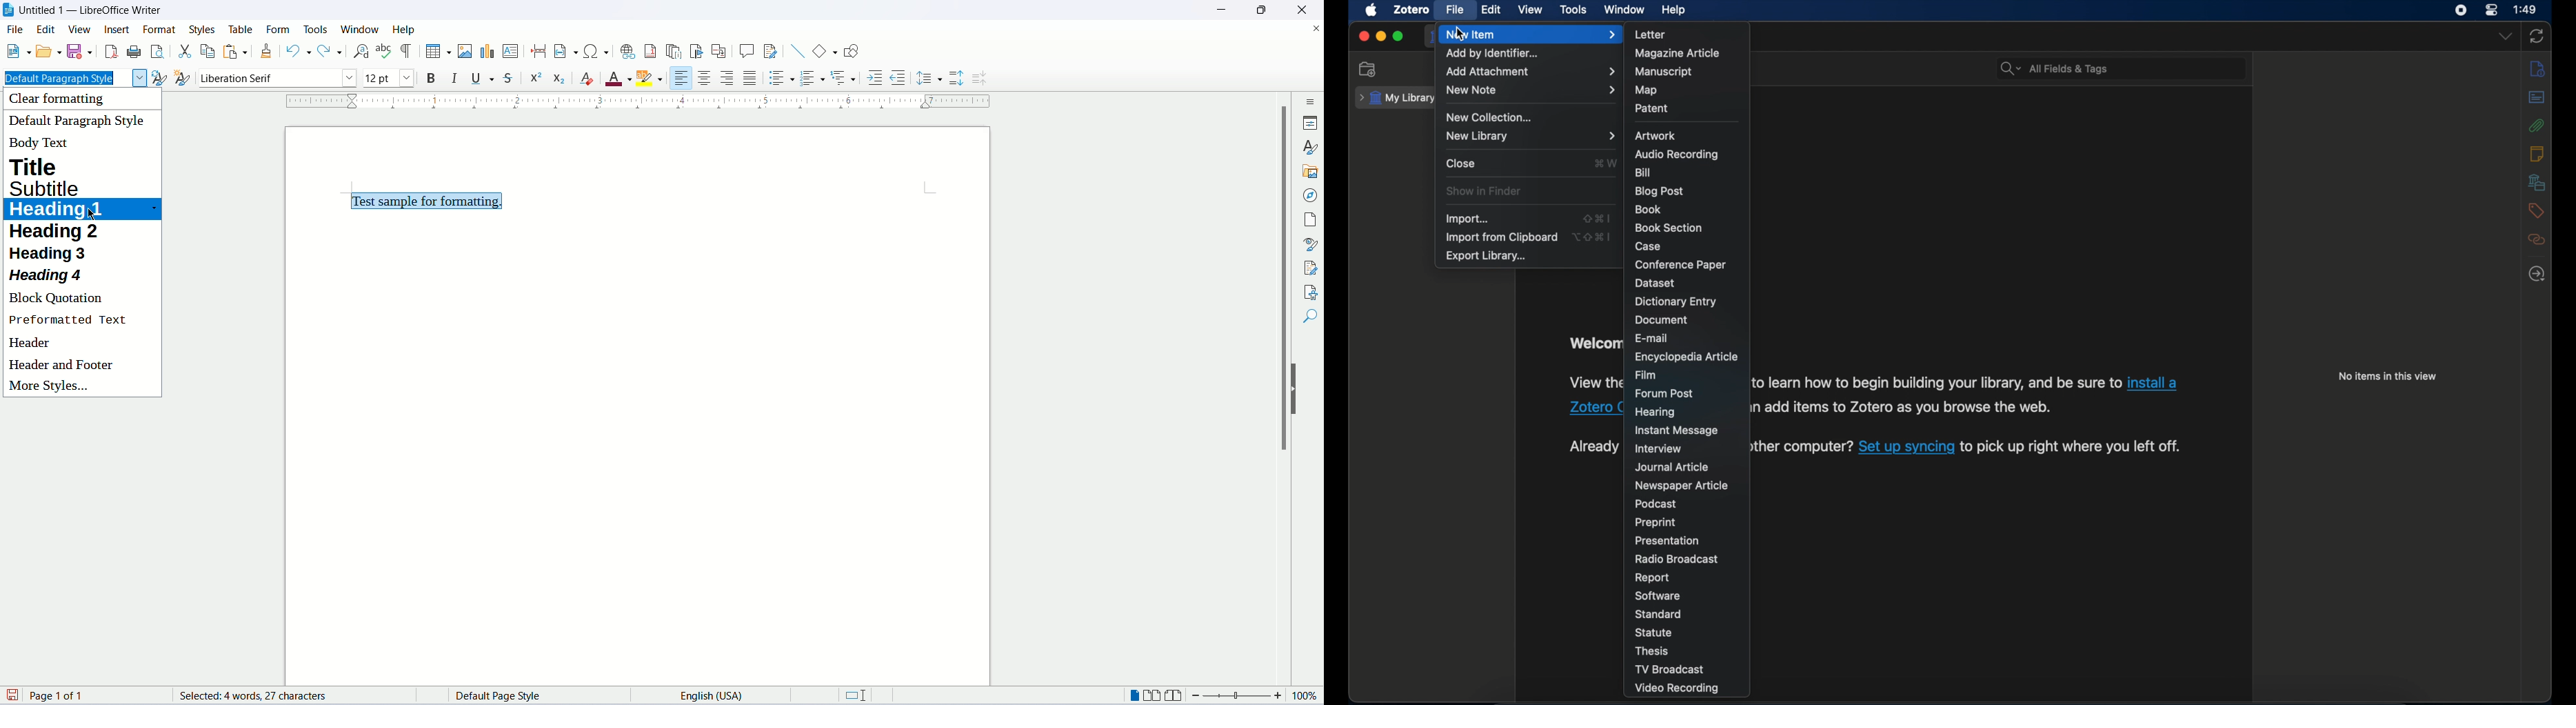 The image size is (2576, 728). What do you see at coordinates (701, 695) in the screenshot?
I see `language` at bounding box center [701, 695].